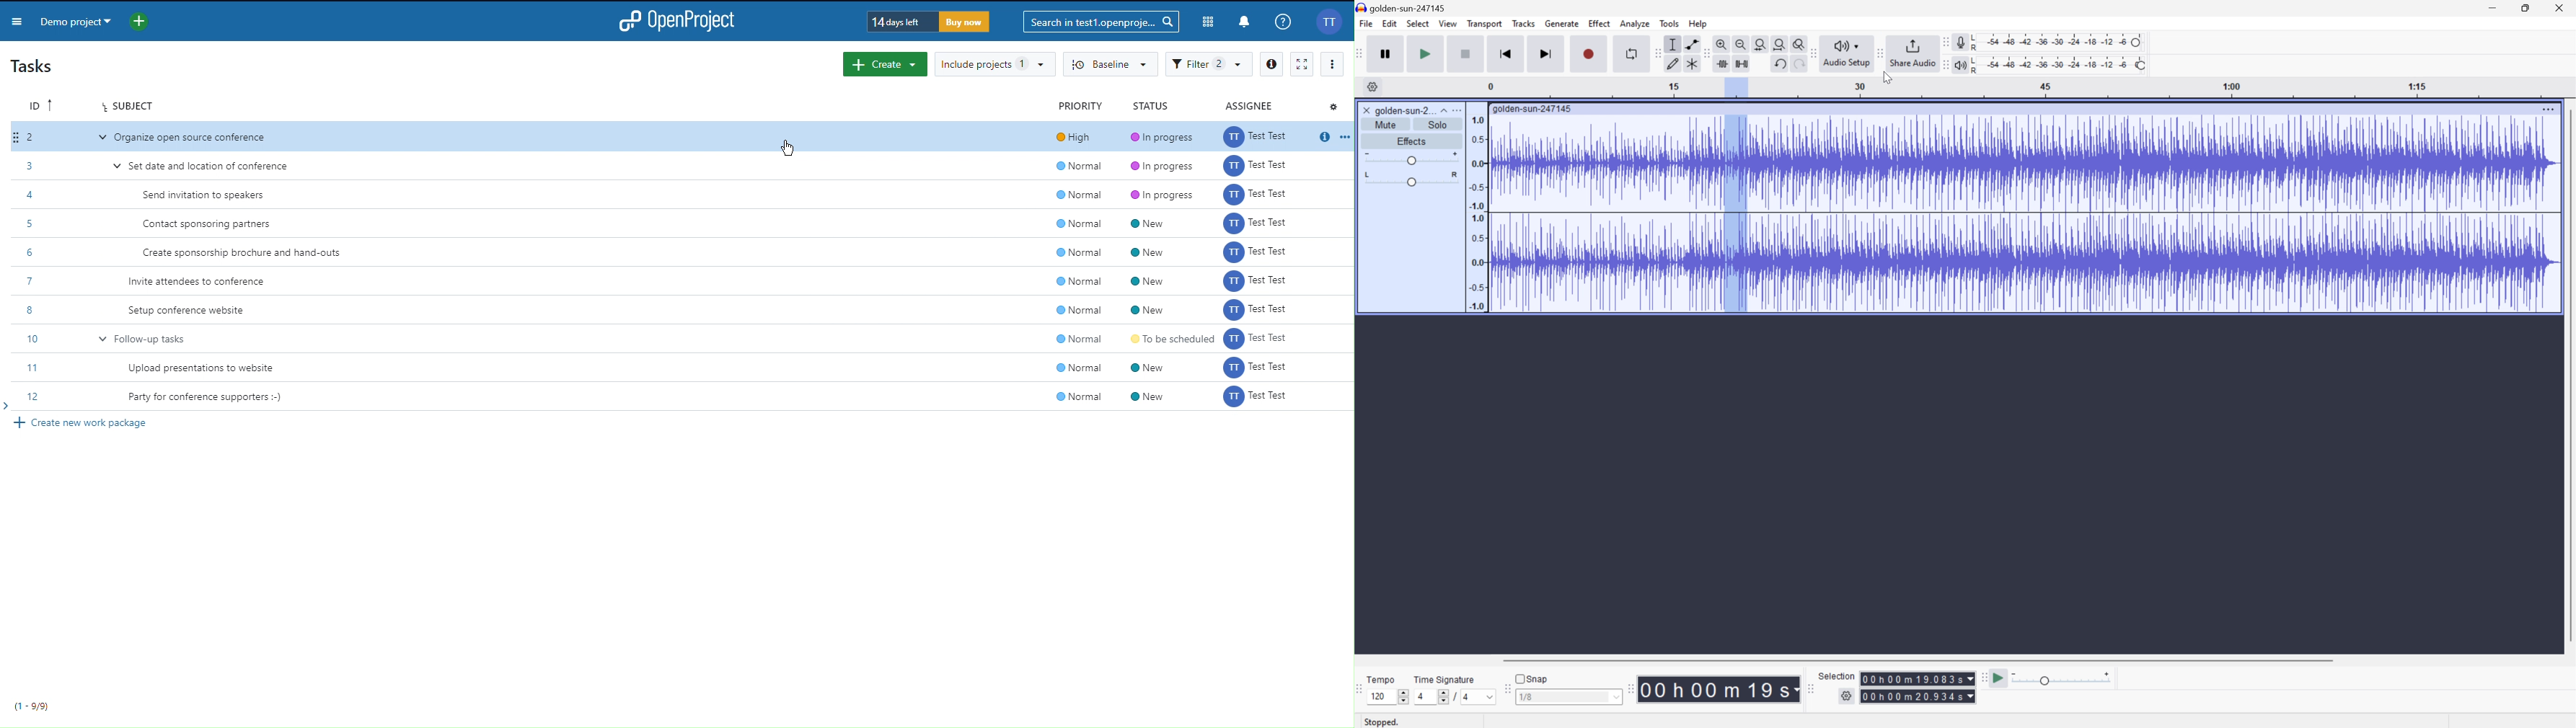 Image resolution: width=2576 pixels, height=728 pixels. Describe the element at coordinates (1404, 7) in the screenshot. I see `golden-sun-247145` at that location.